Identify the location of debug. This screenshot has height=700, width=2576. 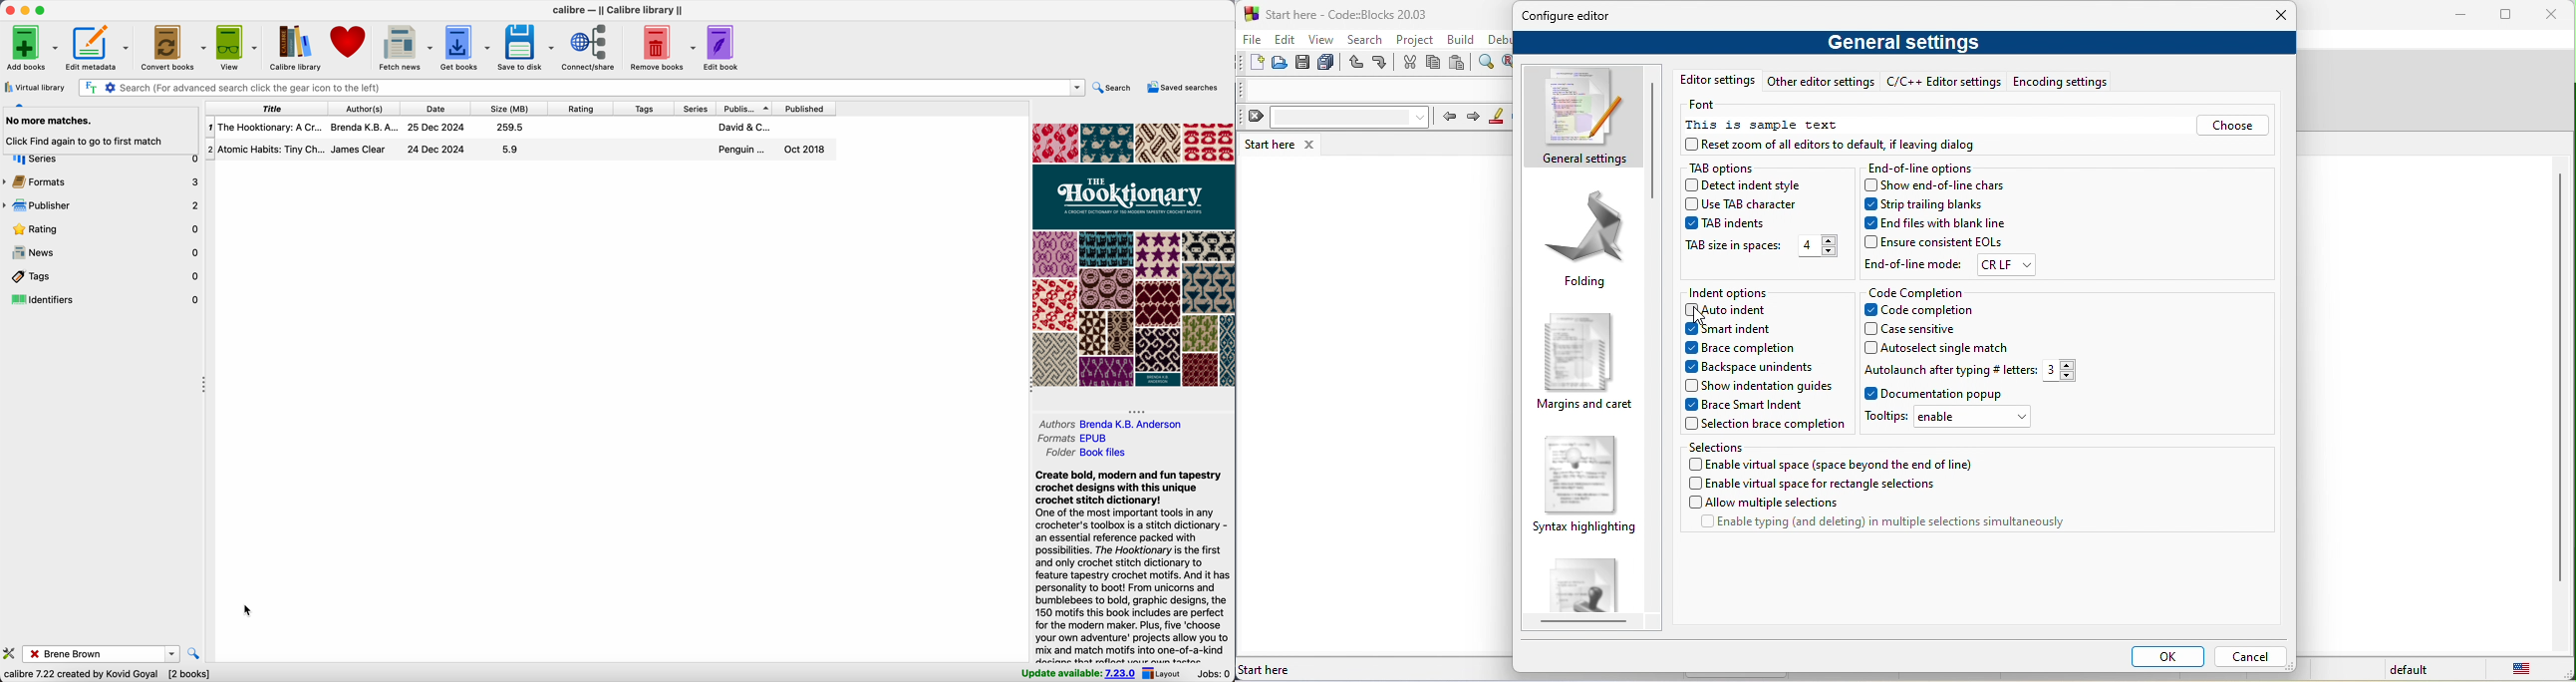
(1499, 41).